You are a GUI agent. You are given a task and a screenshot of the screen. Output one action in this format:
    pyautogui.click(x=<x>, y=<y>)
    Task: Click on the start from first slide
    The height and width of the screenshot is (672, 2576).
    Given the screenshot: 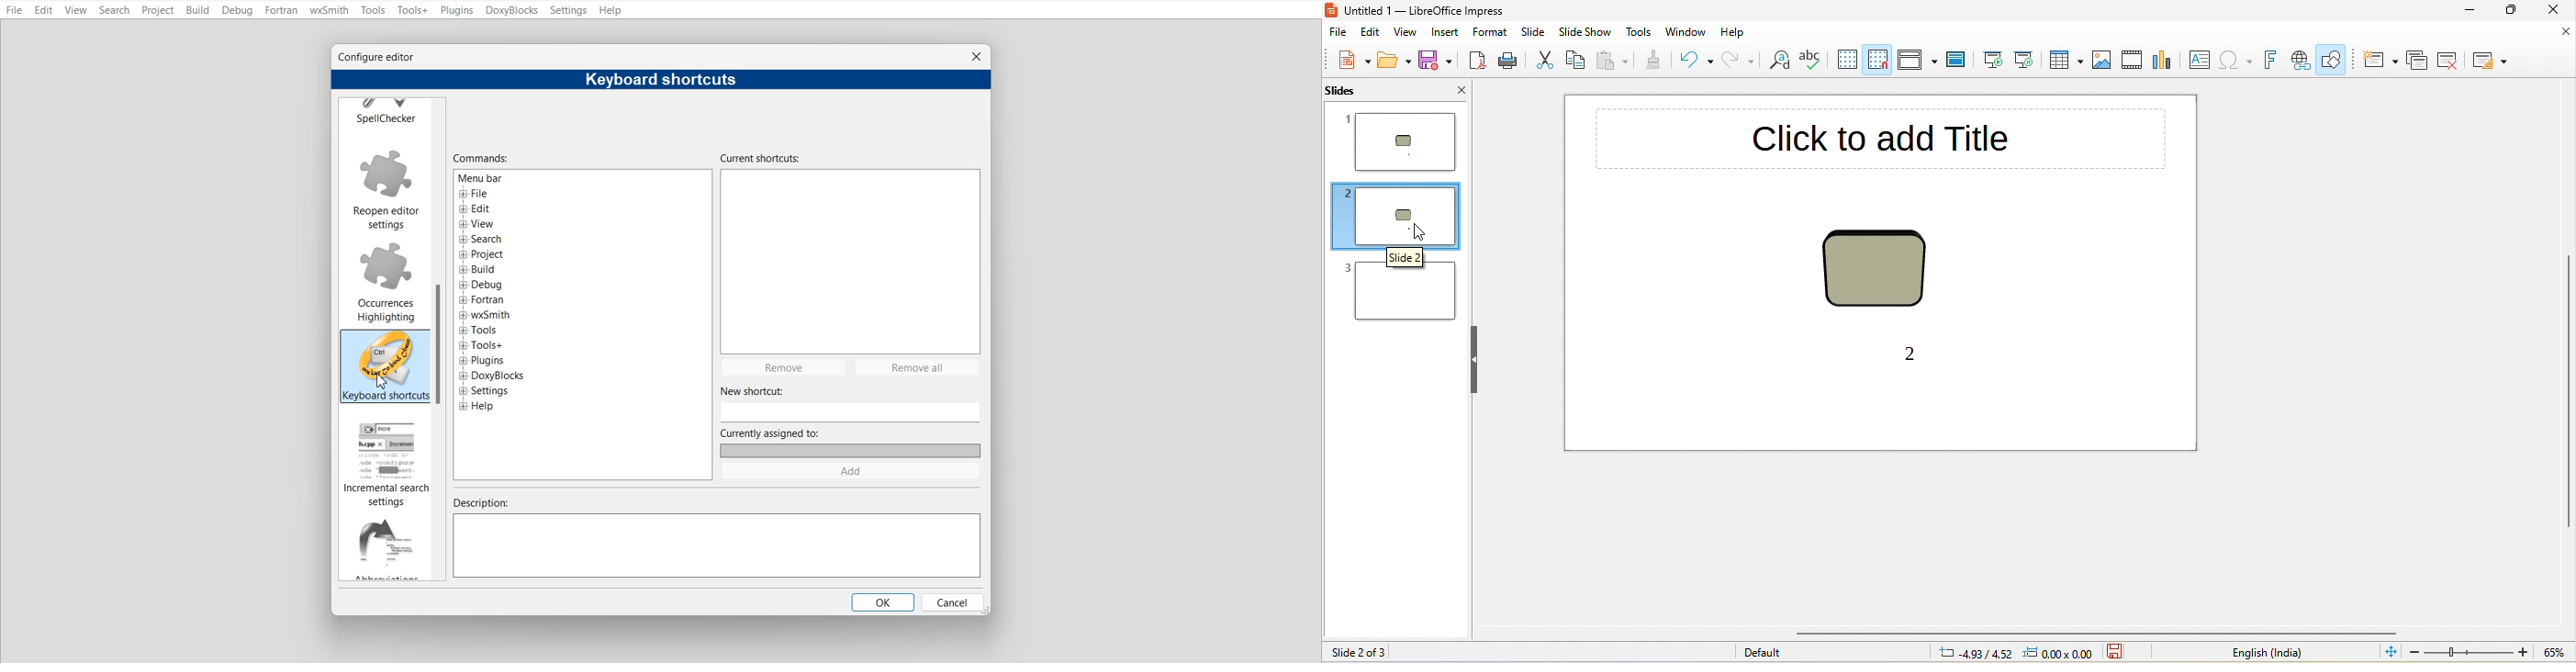 What is the action you would take?
    pyautogui.click(x=1995, y=60)
    